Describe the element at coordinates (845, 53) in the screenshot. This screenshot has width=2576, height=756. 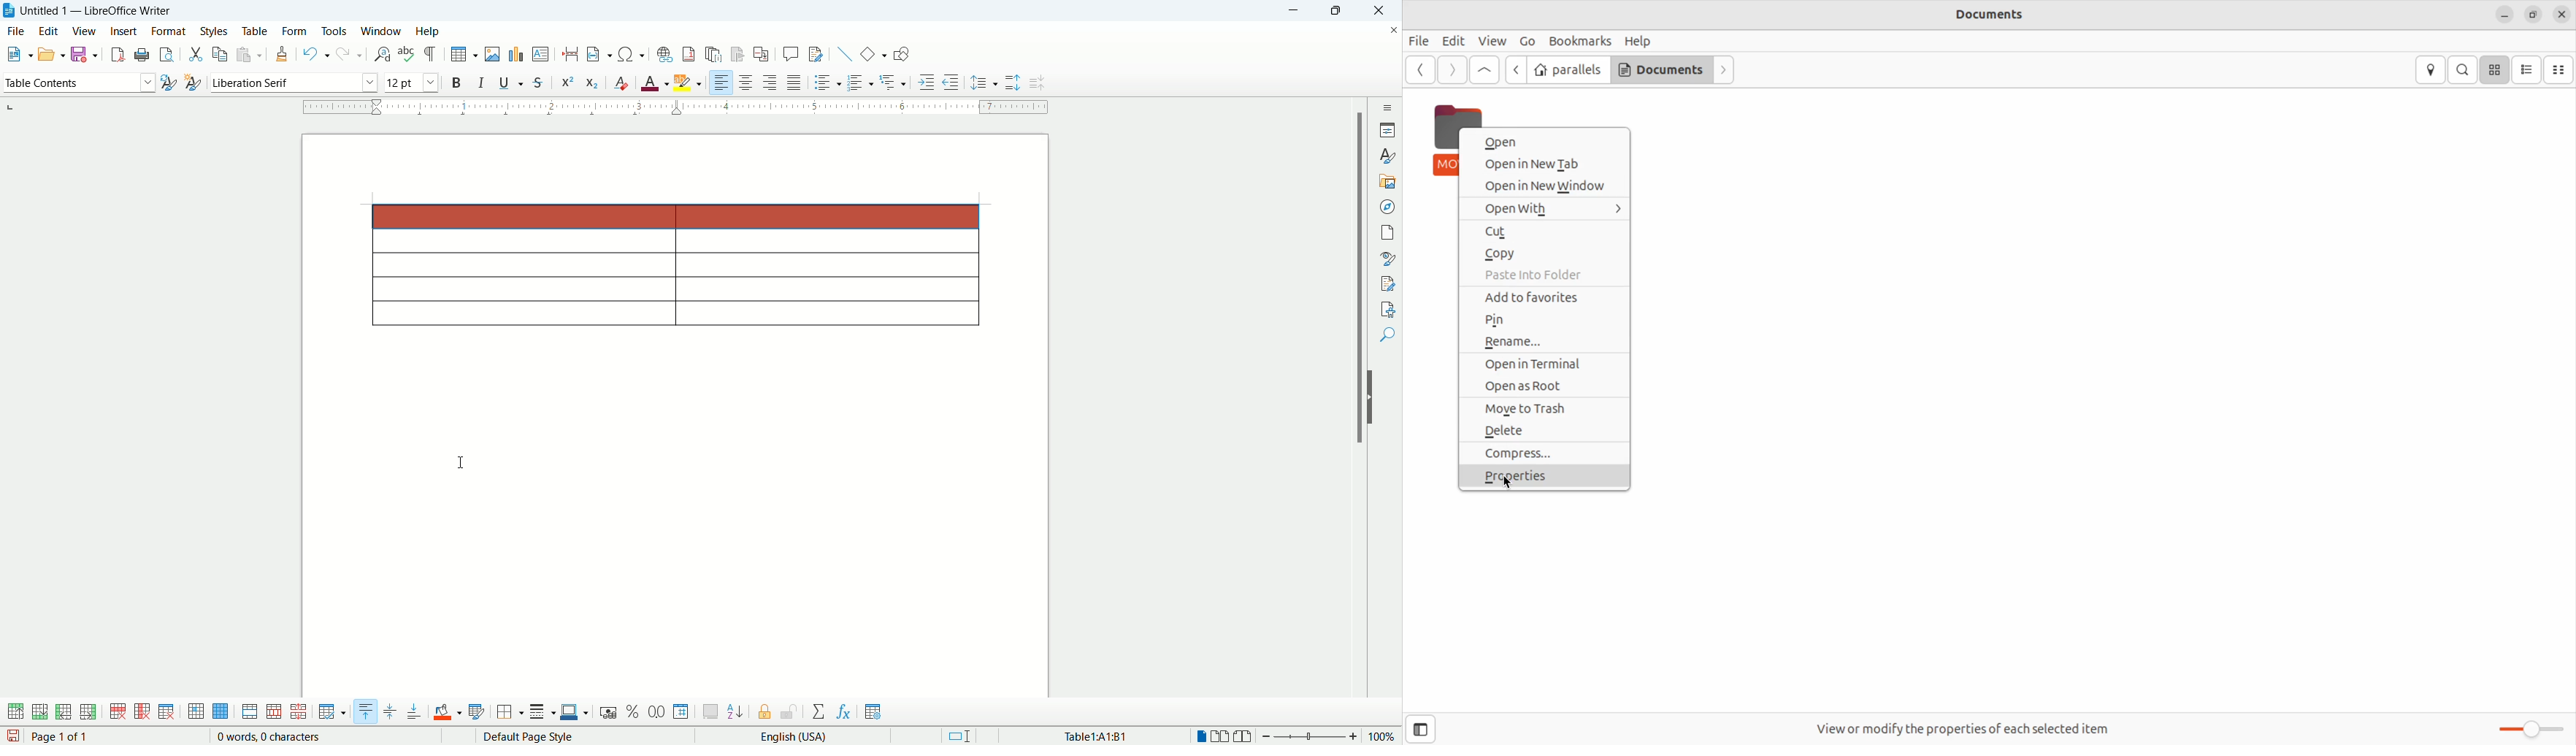
I see `insert line` at that location.